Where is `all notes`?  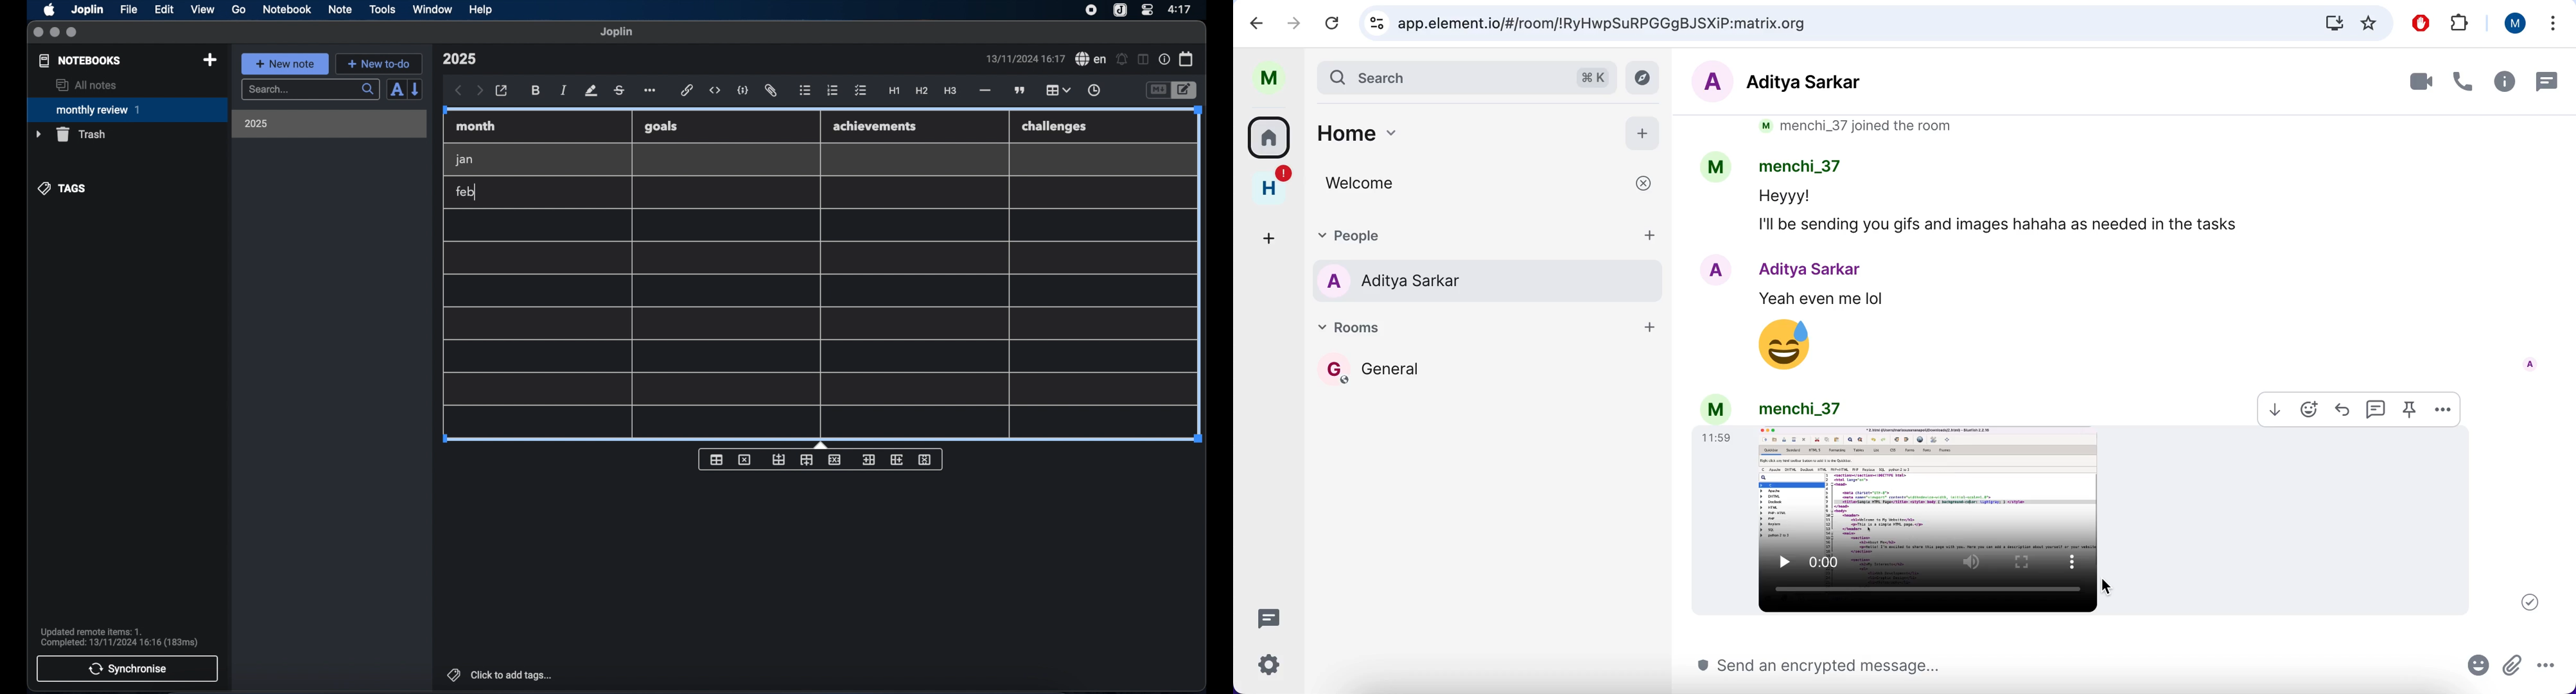
all notes is located at coordinates (86, 85).